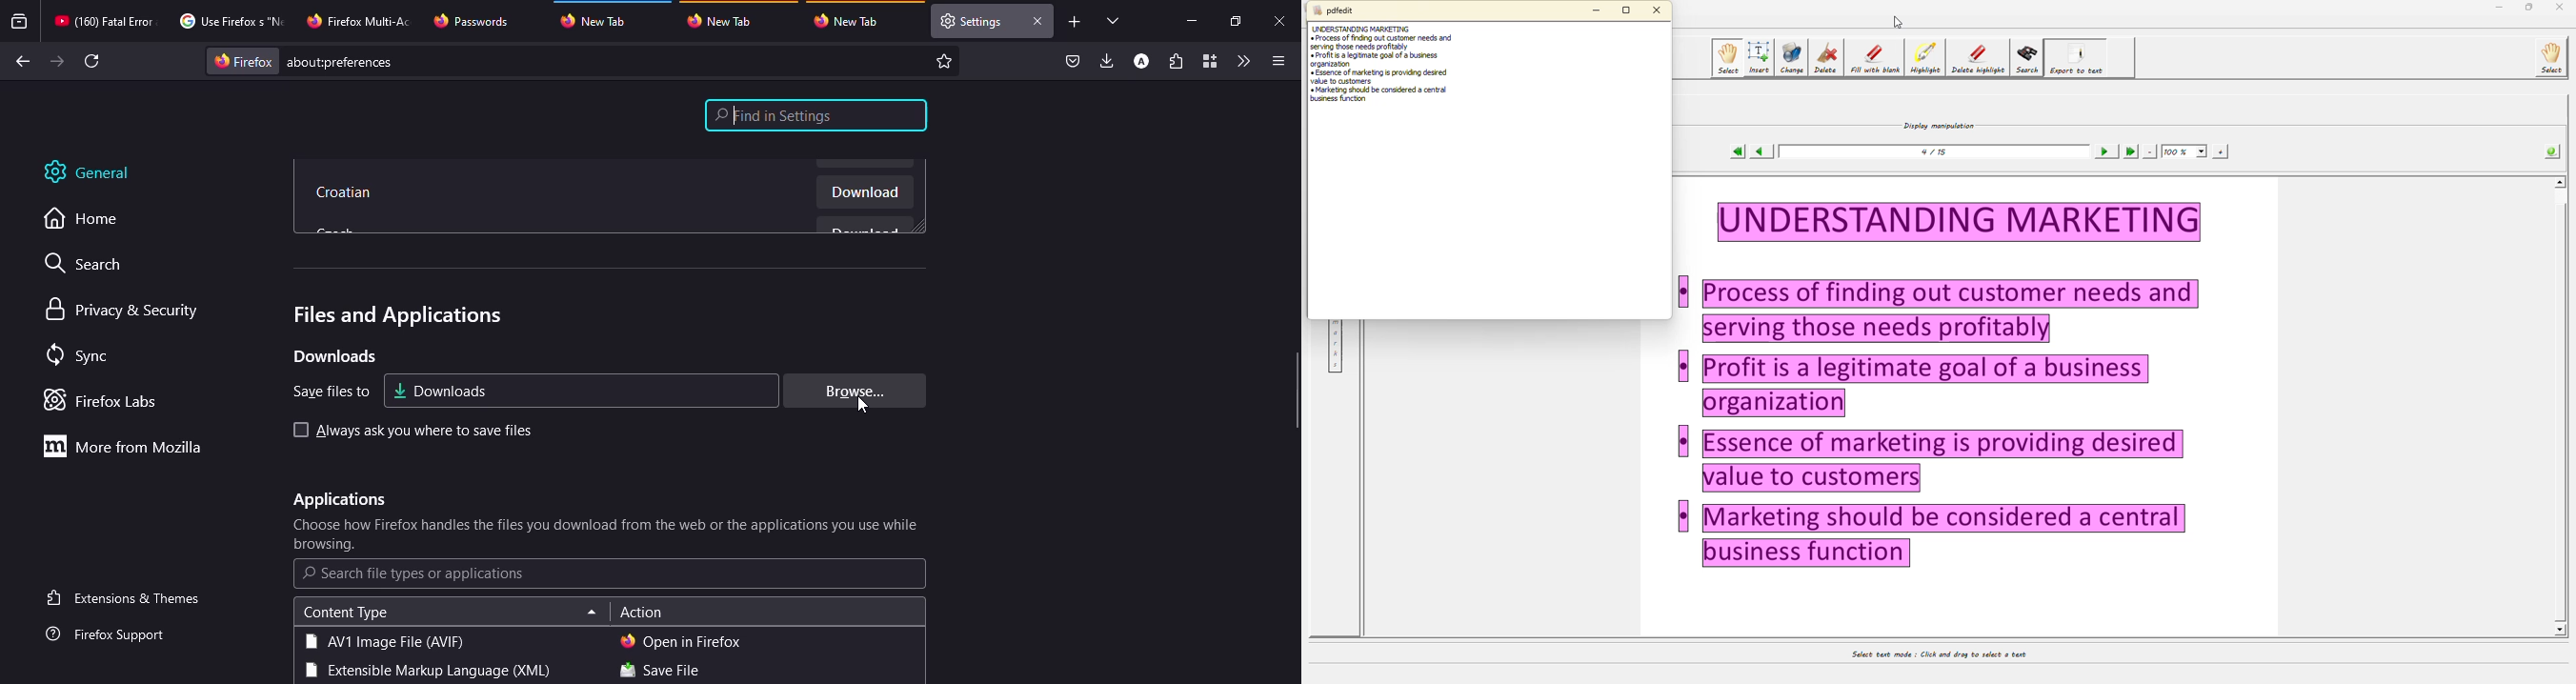  Describe the element at coordinates (1036, 21) in the screenshot. I see `close` at that location.